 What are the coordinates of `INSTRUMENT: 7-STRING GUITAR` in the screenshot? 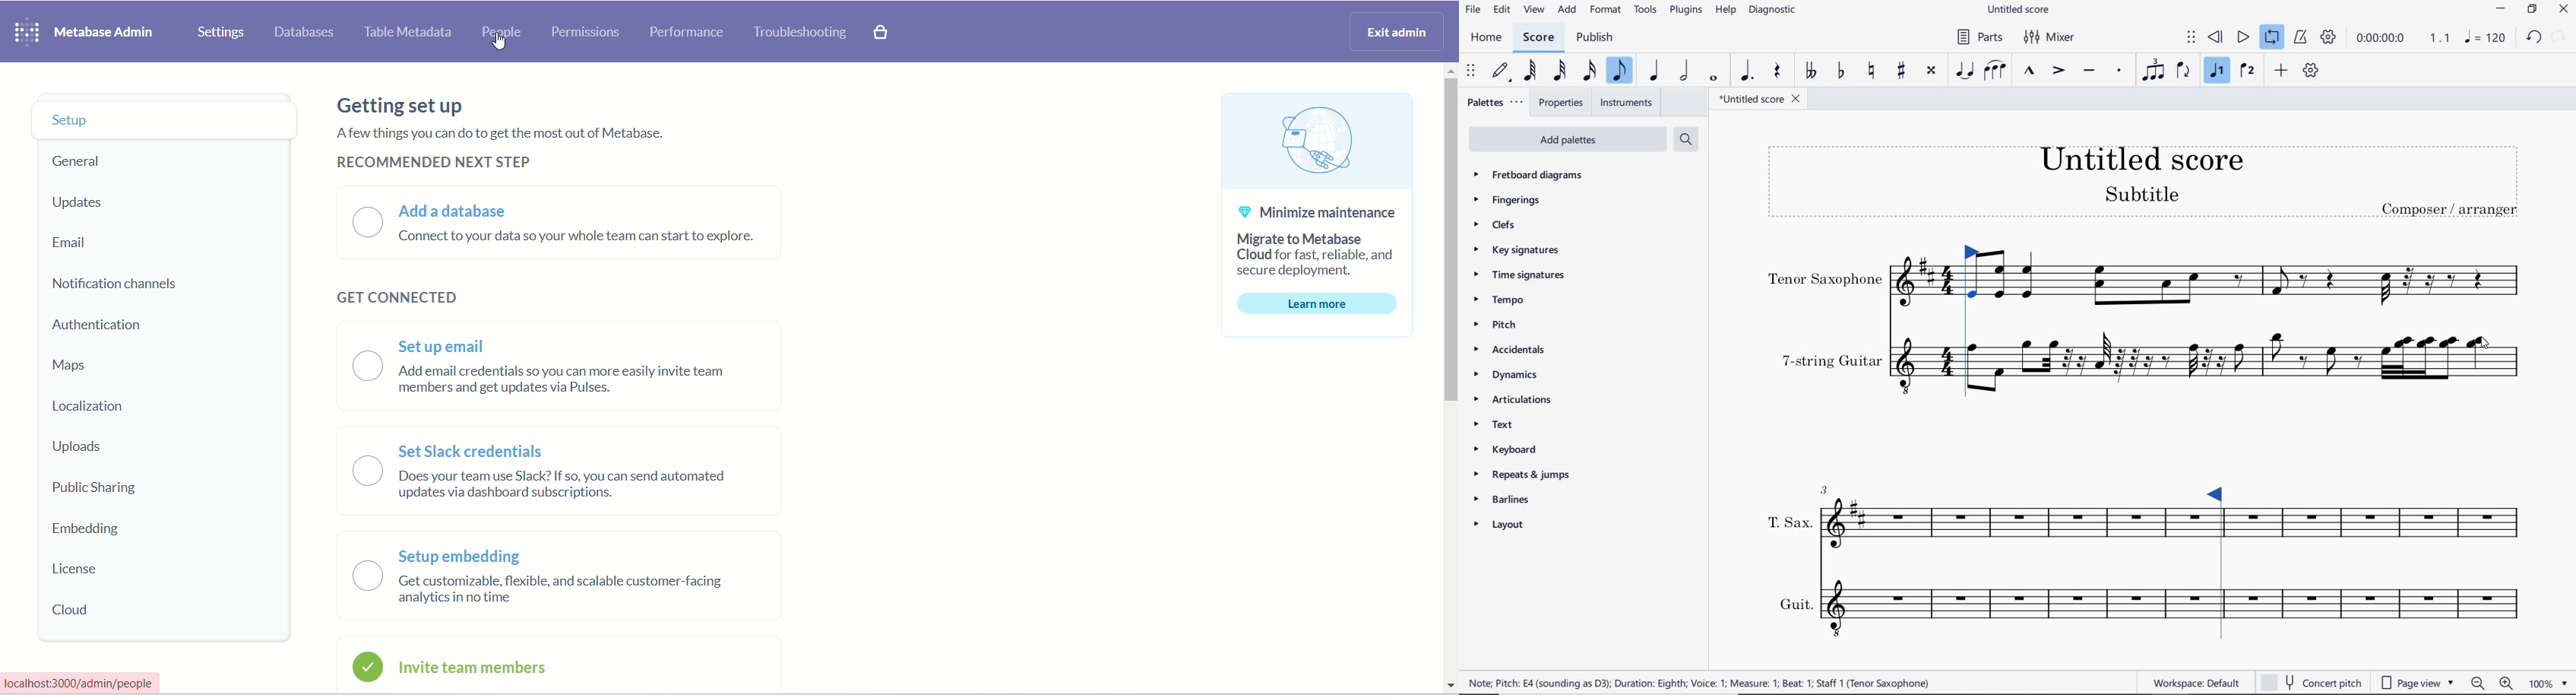 It's located at (2267, 363).